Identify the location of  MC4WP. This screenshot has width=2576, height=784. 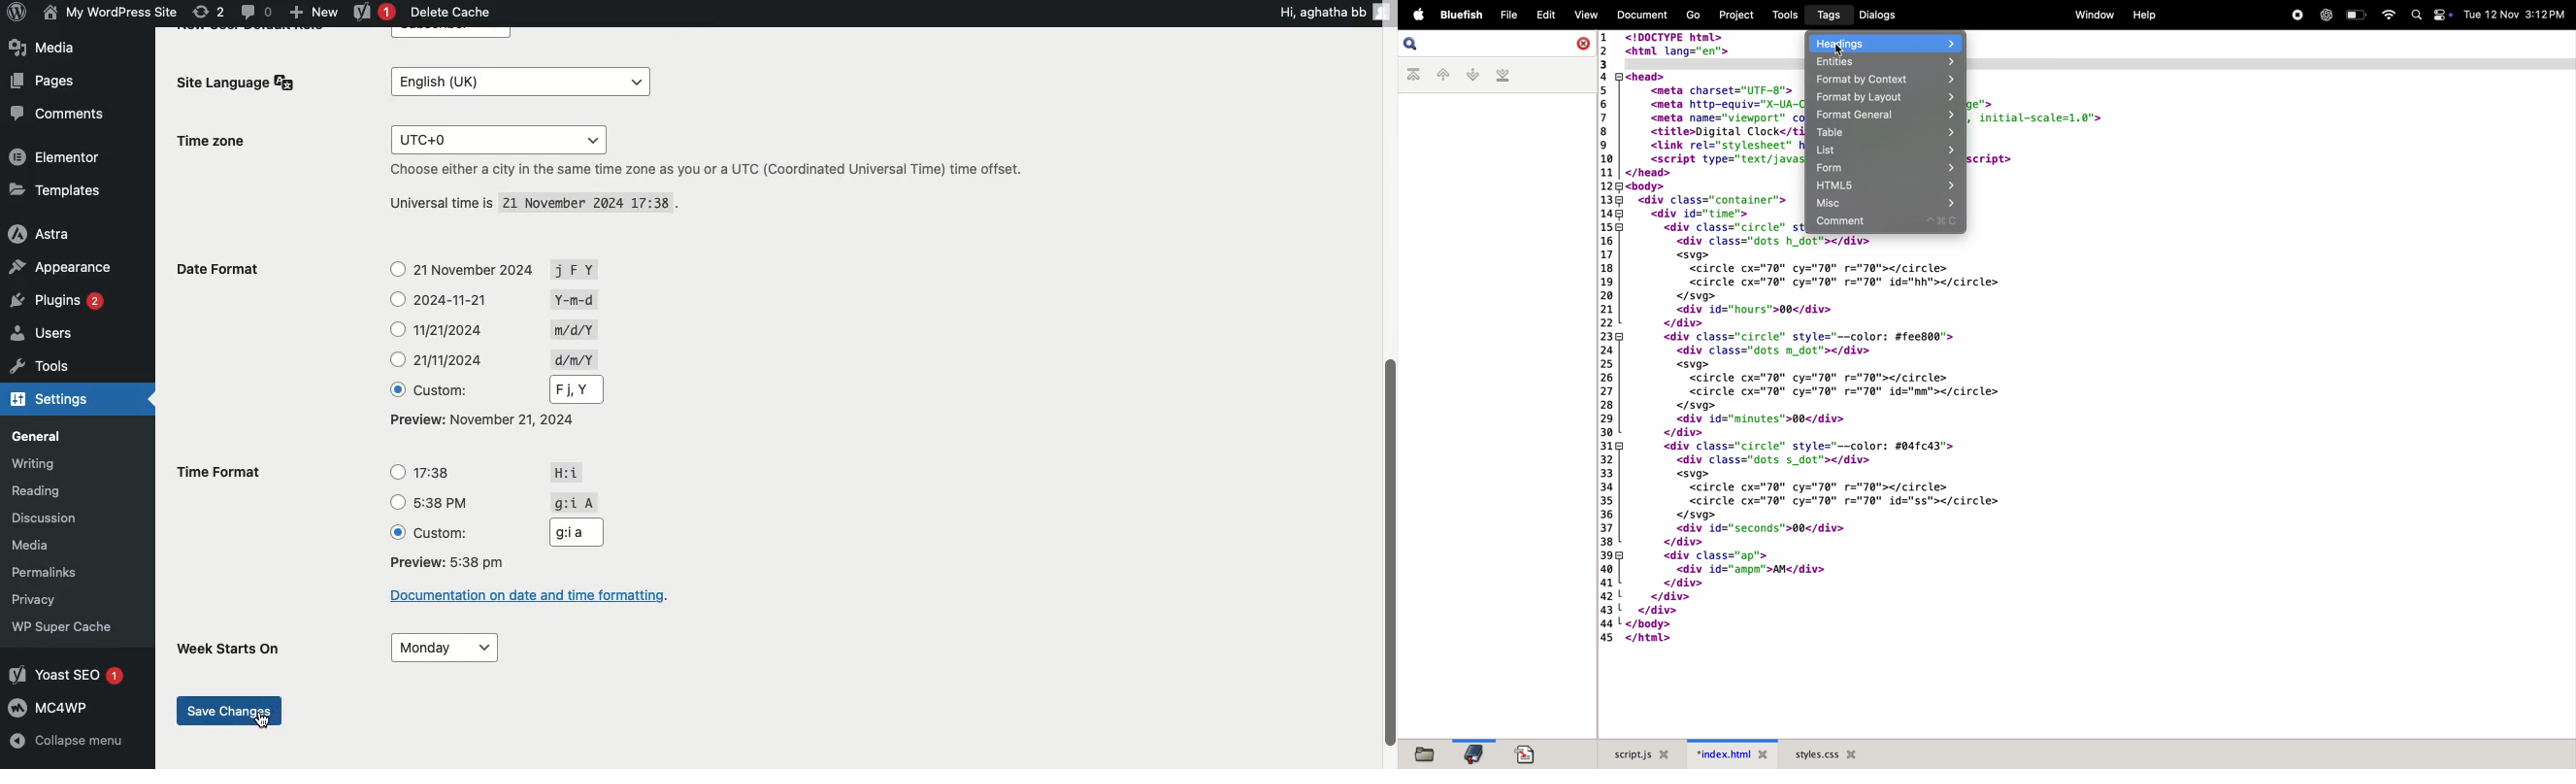
(68, 706).